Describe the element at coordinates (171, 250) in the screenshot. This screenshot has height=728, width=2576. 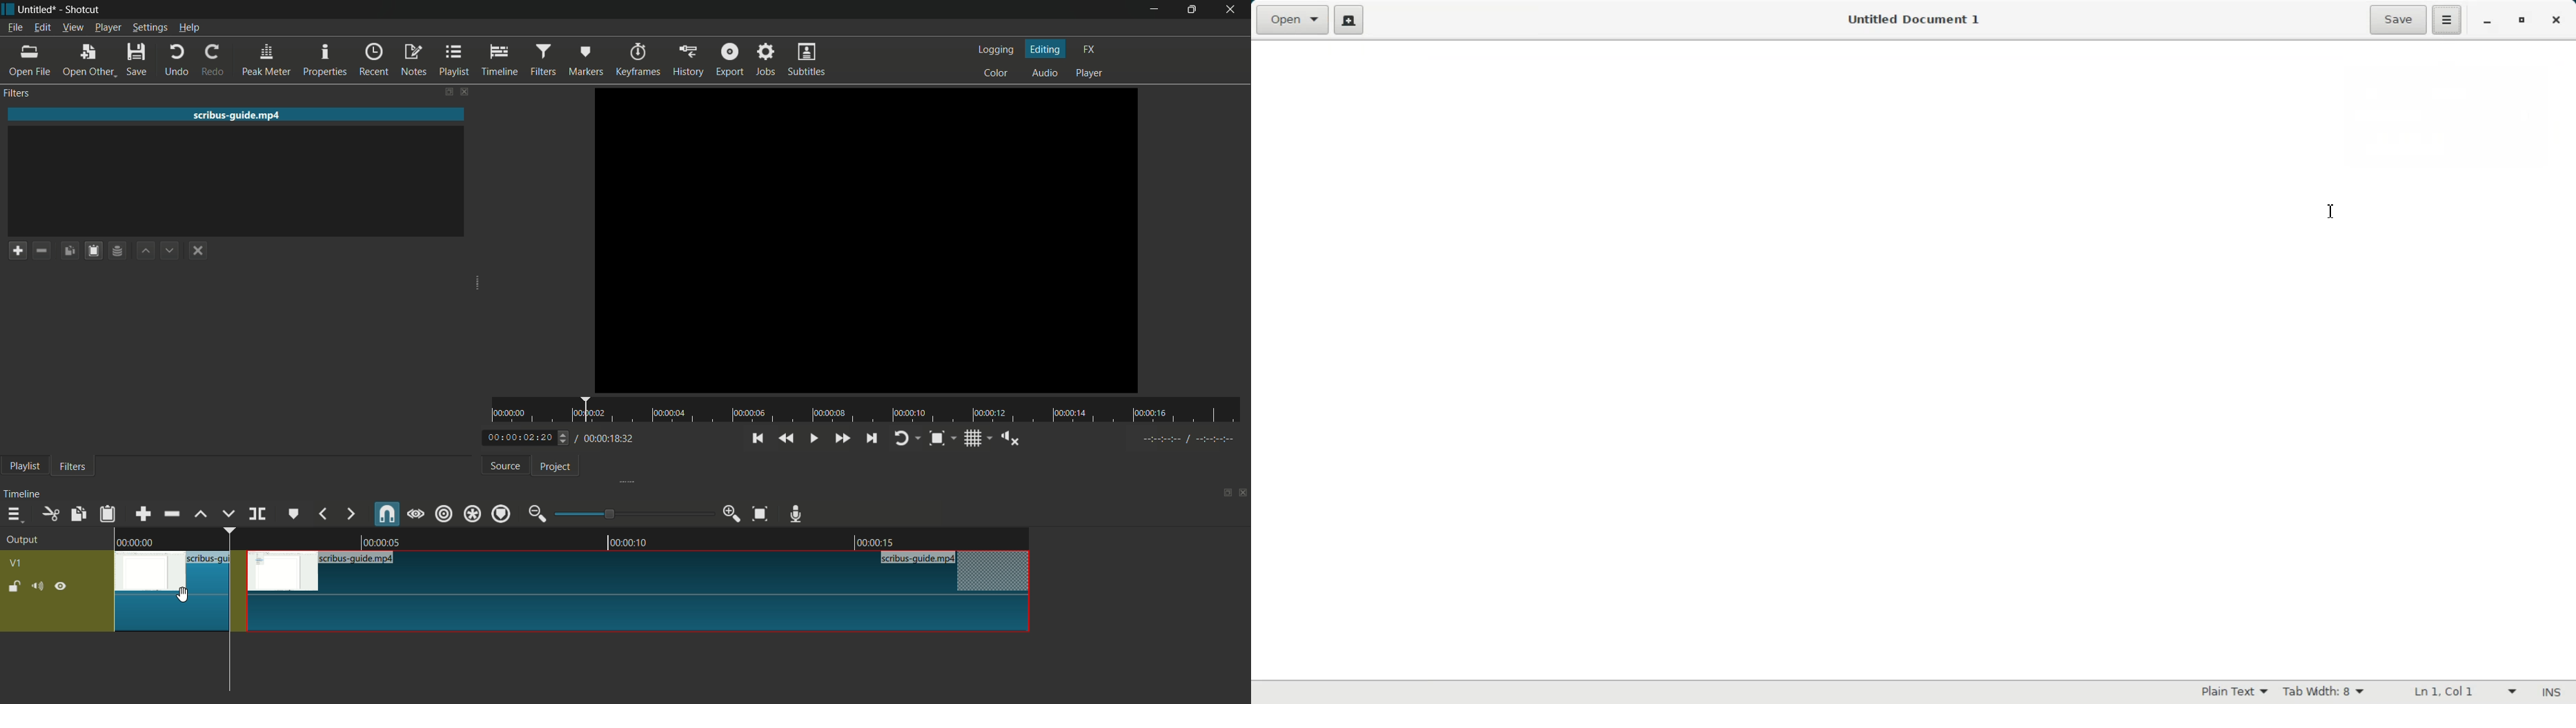
I see `move filter down` at that location.